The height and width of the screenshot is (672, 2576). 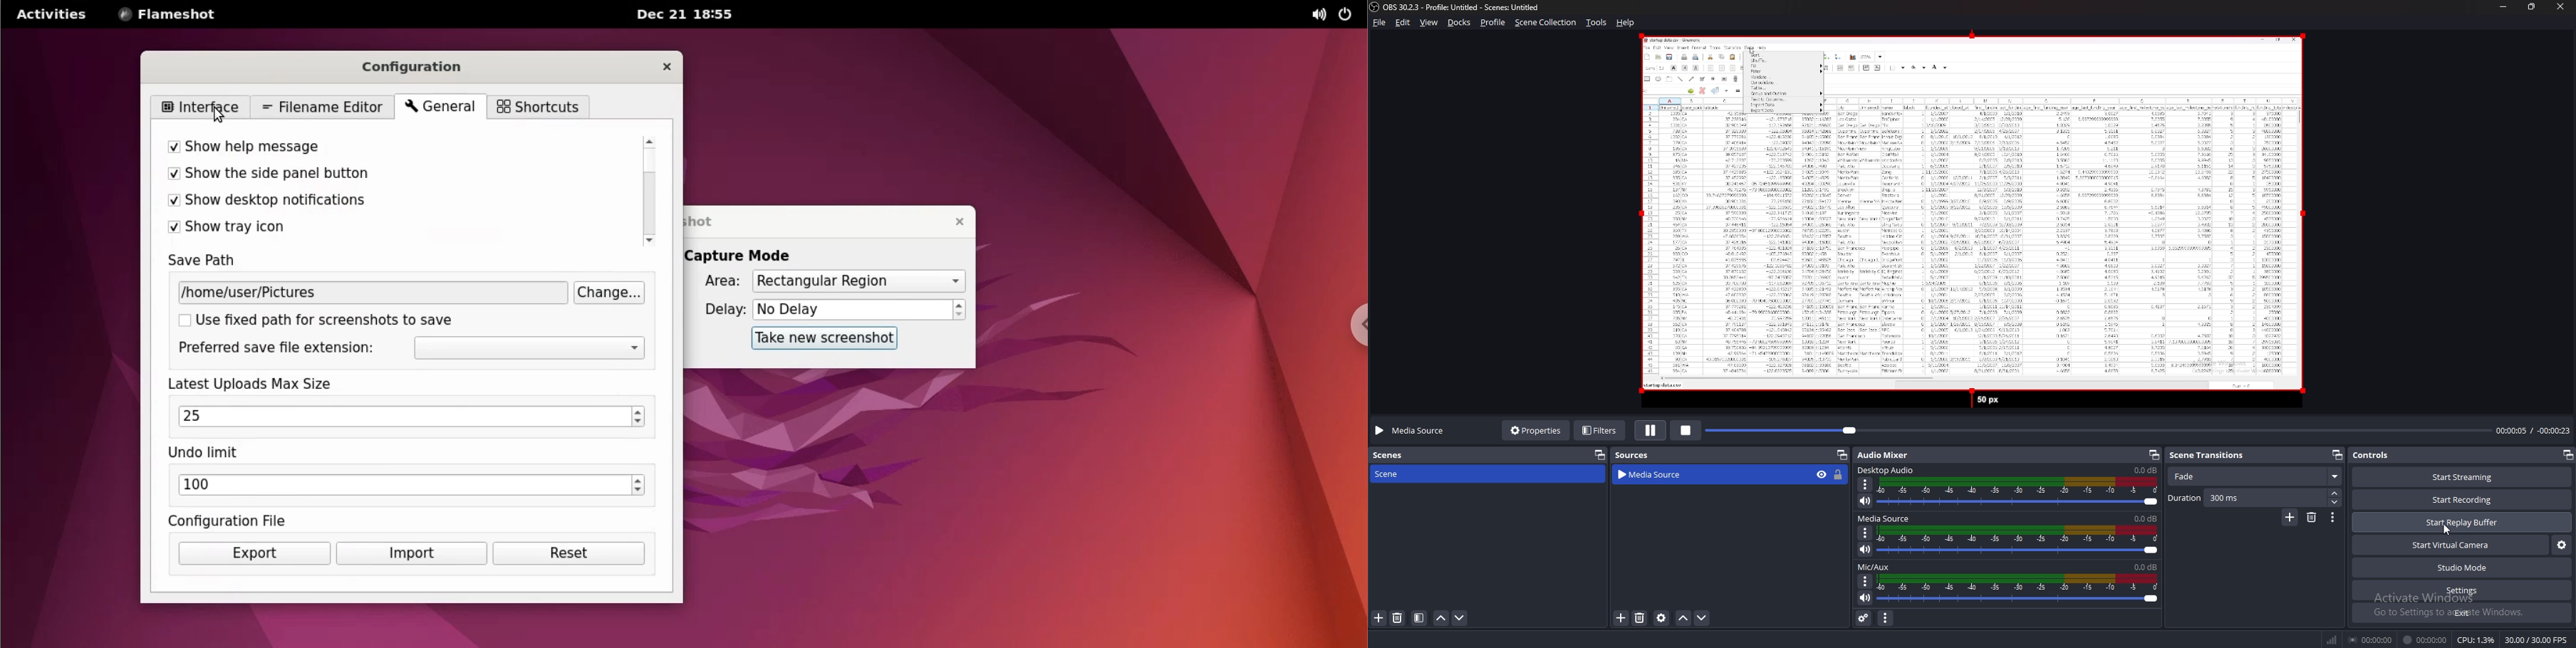 I want to click on add scene, so click(x=1379, y=618).